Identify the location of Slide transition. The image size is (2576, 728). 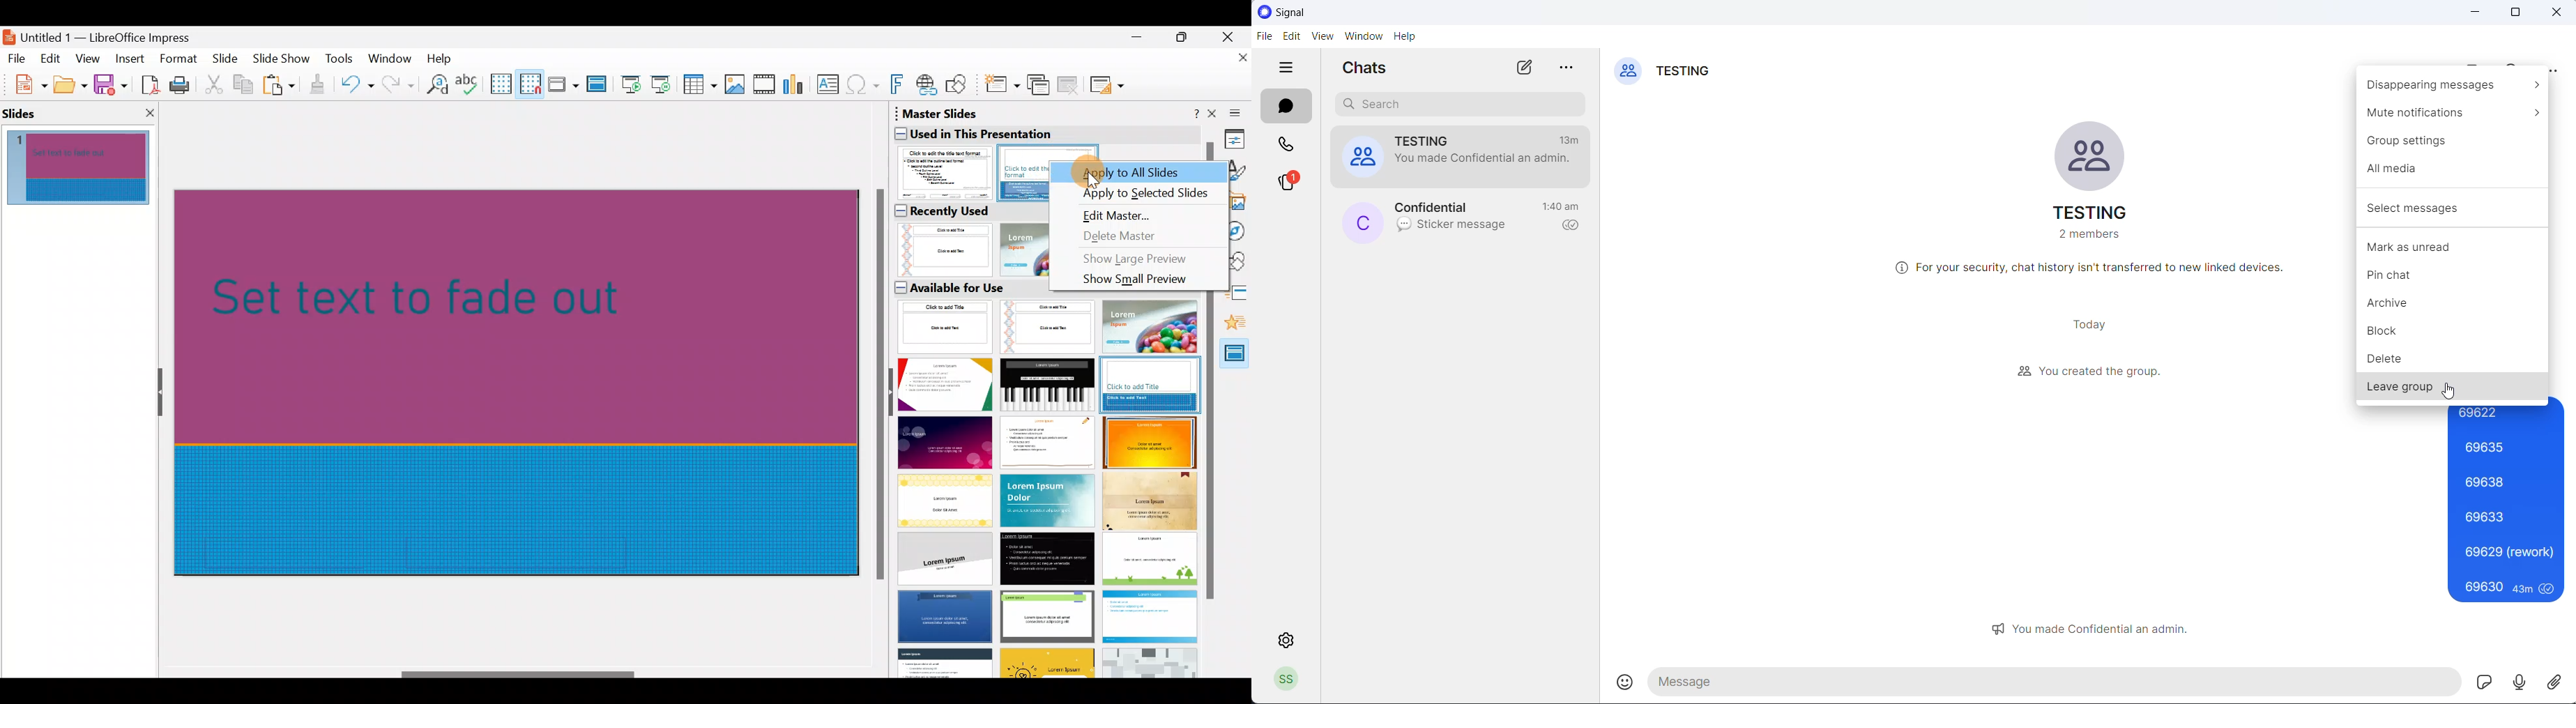
(1234, 295).